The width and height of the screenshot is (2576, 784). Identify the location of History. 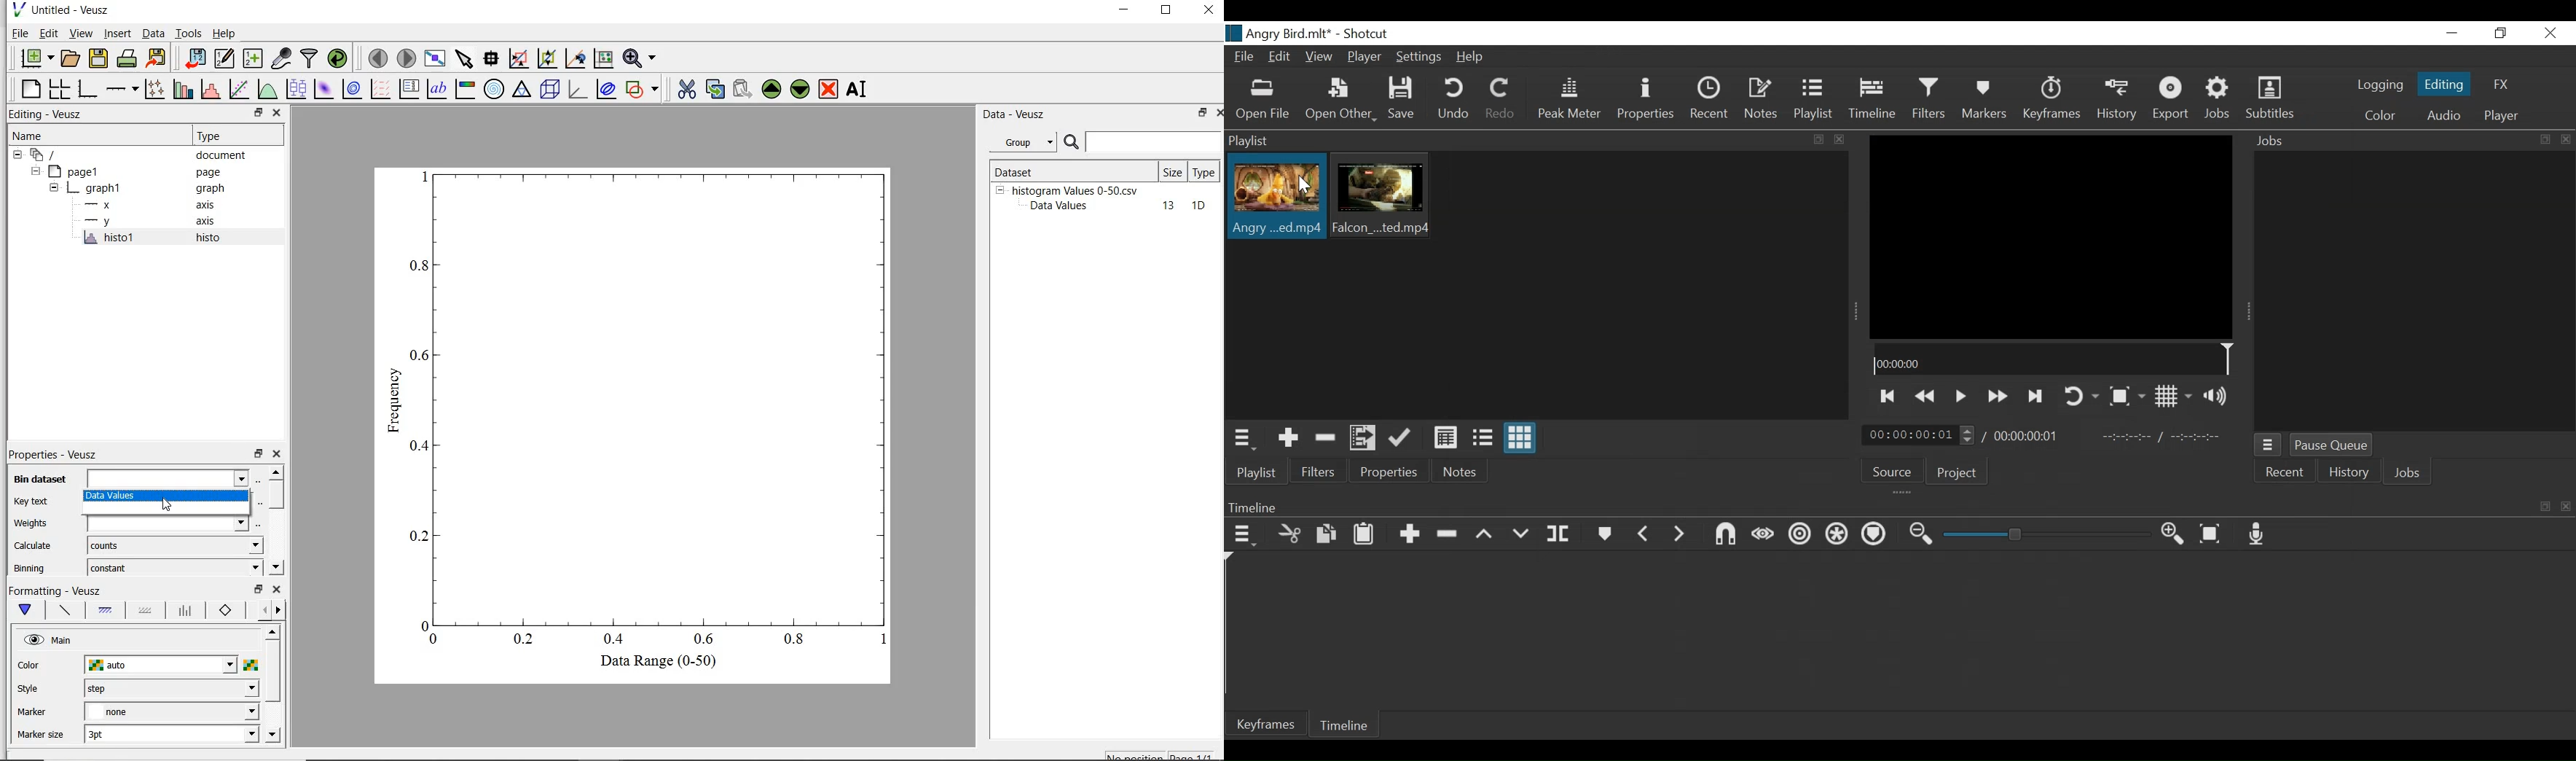
(2120, 99).